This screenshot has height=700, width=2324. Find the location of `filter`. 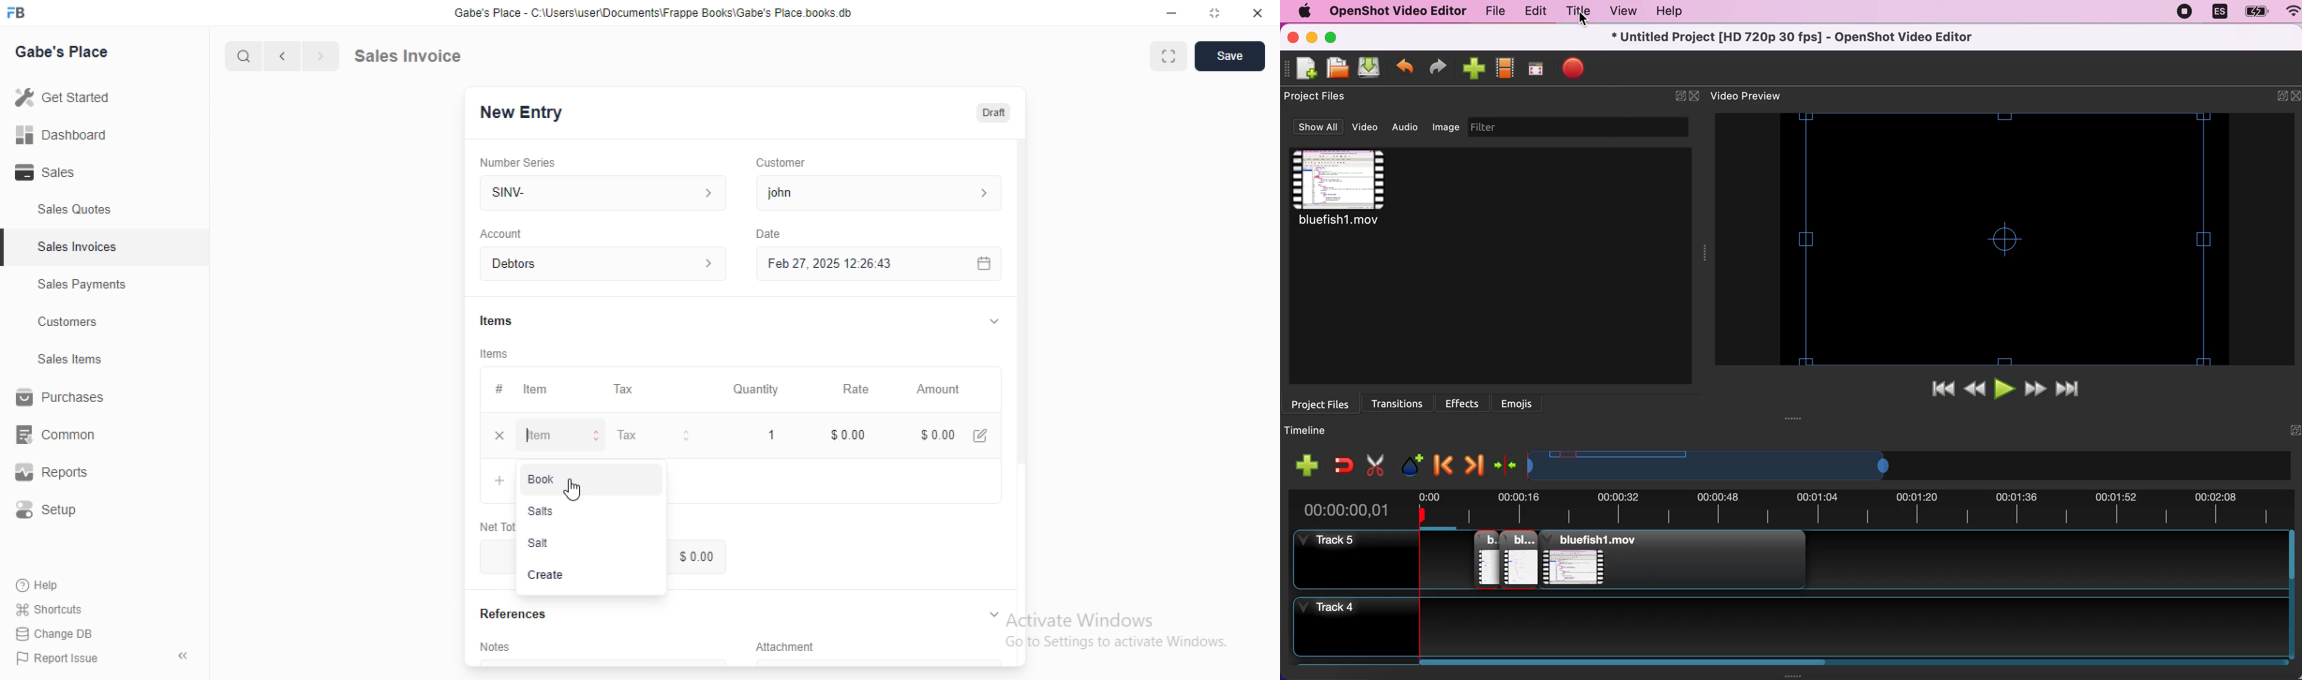

filter is located at coordinates (1588, 127).